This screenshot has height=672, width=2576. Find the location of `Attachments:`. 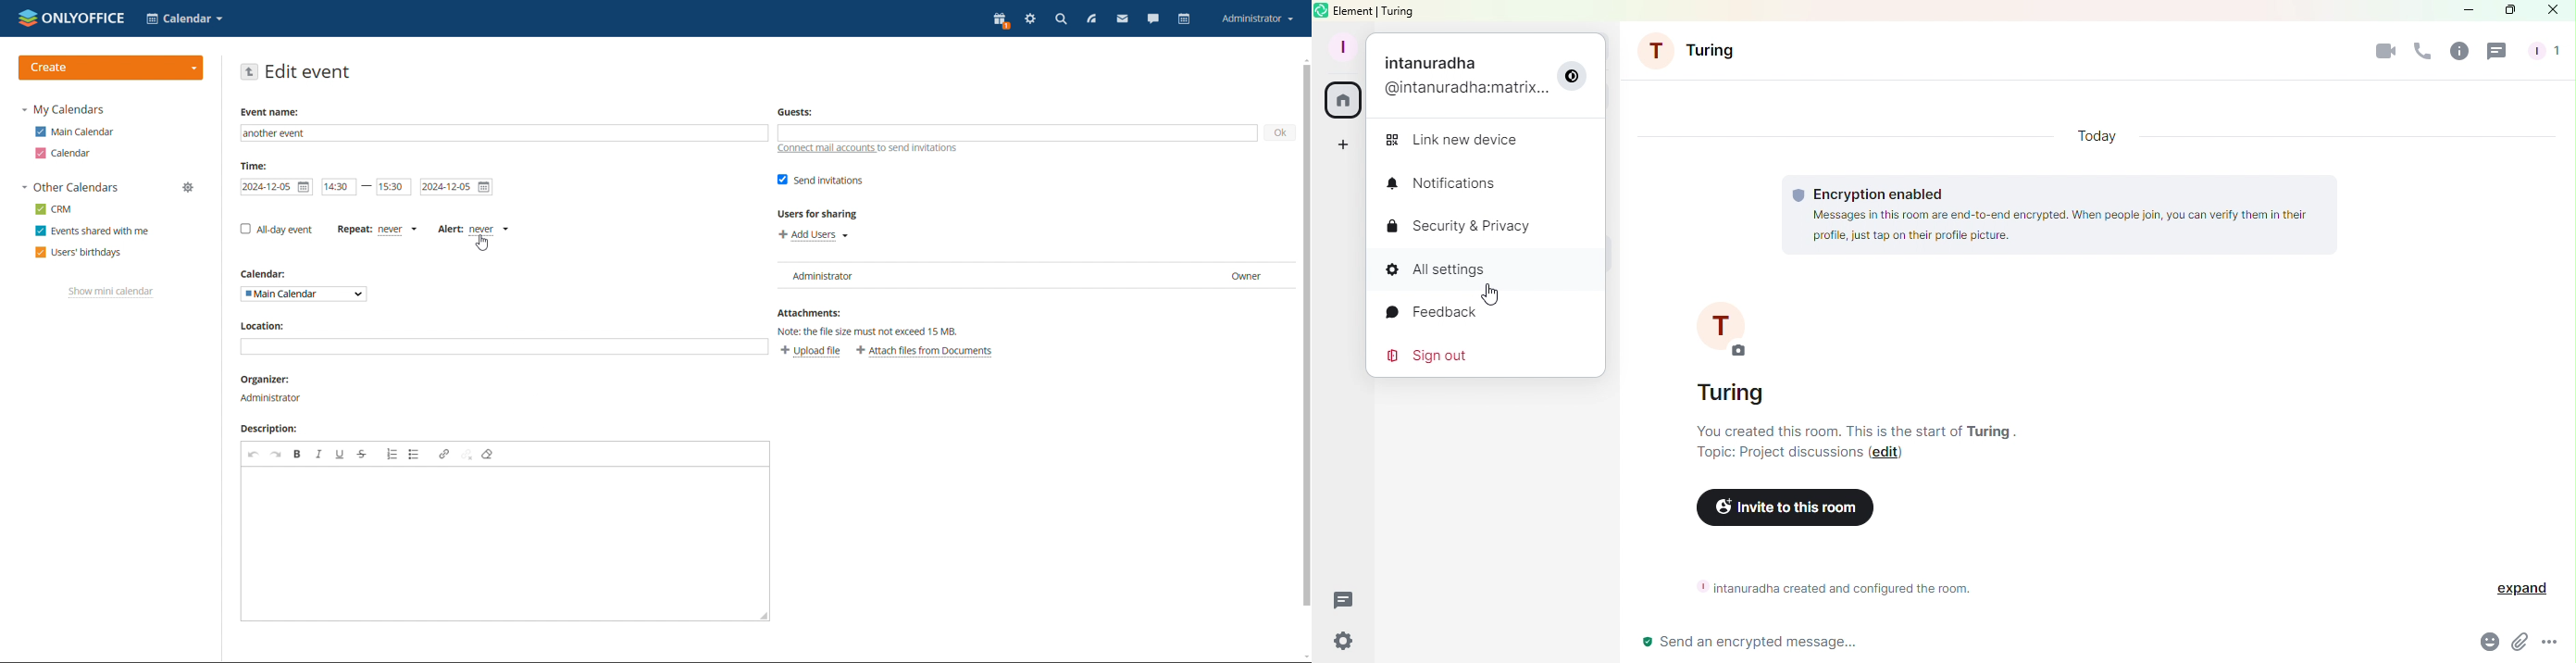

Attachments: is located at coordinates (810, 311).